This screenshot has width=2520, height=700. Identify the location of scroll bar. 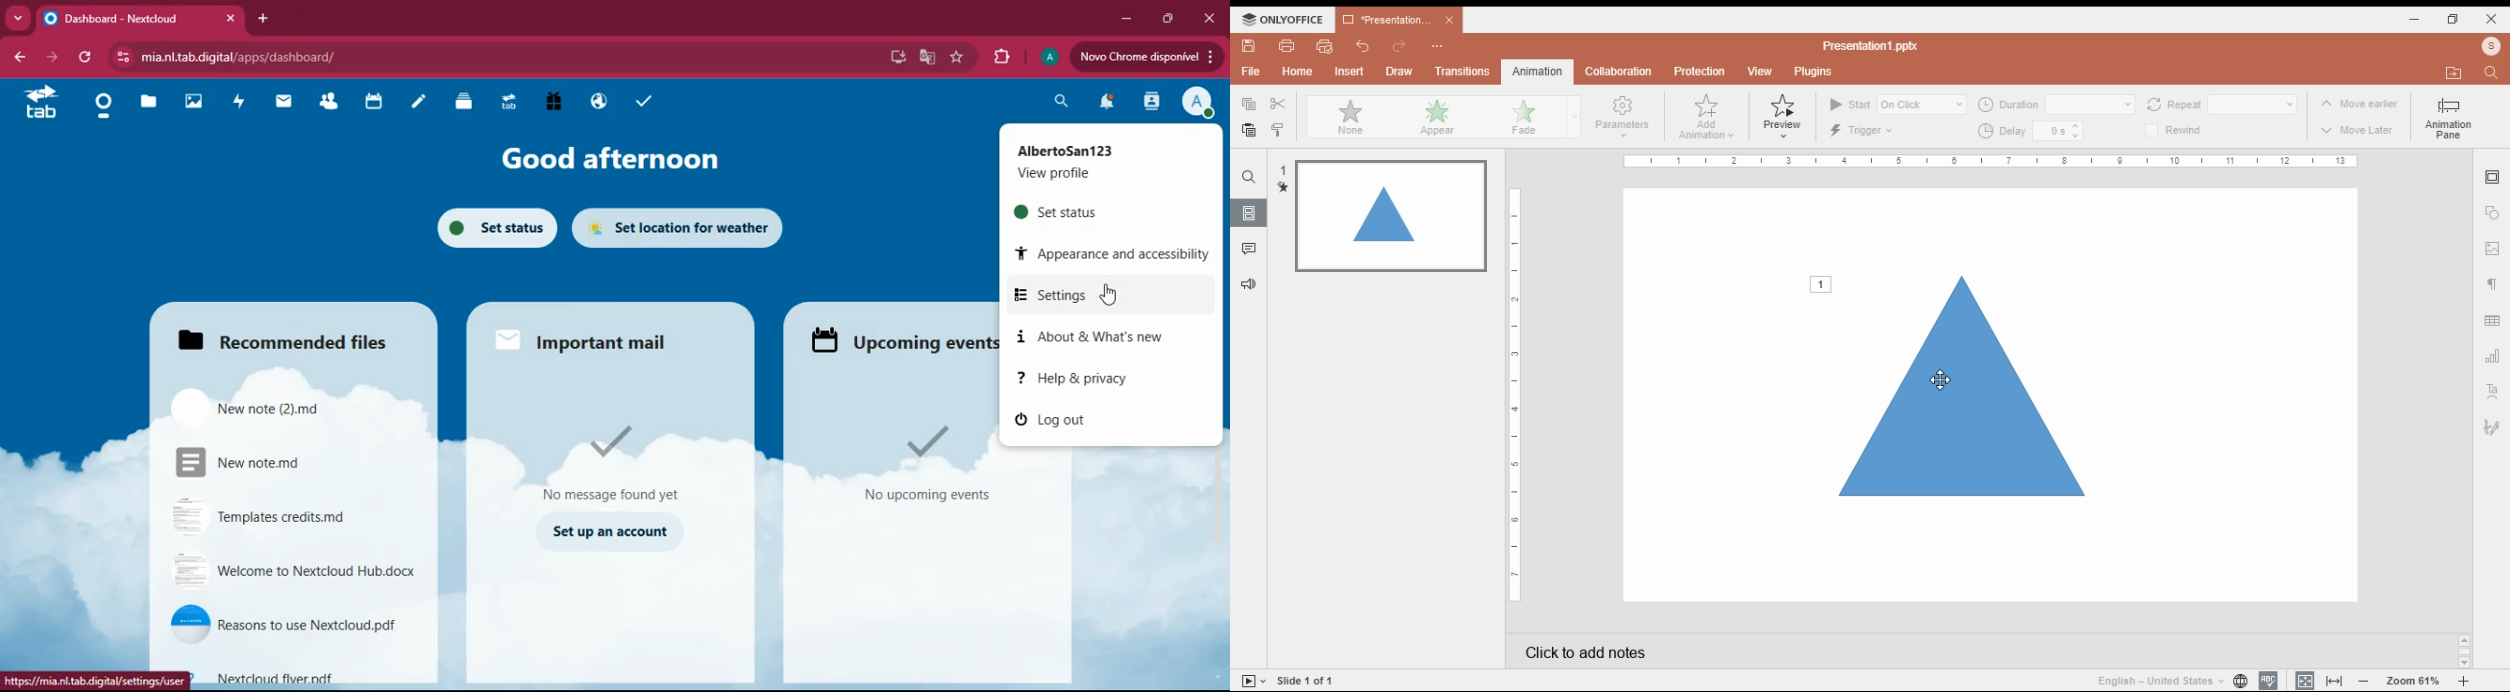
(1218, 297).